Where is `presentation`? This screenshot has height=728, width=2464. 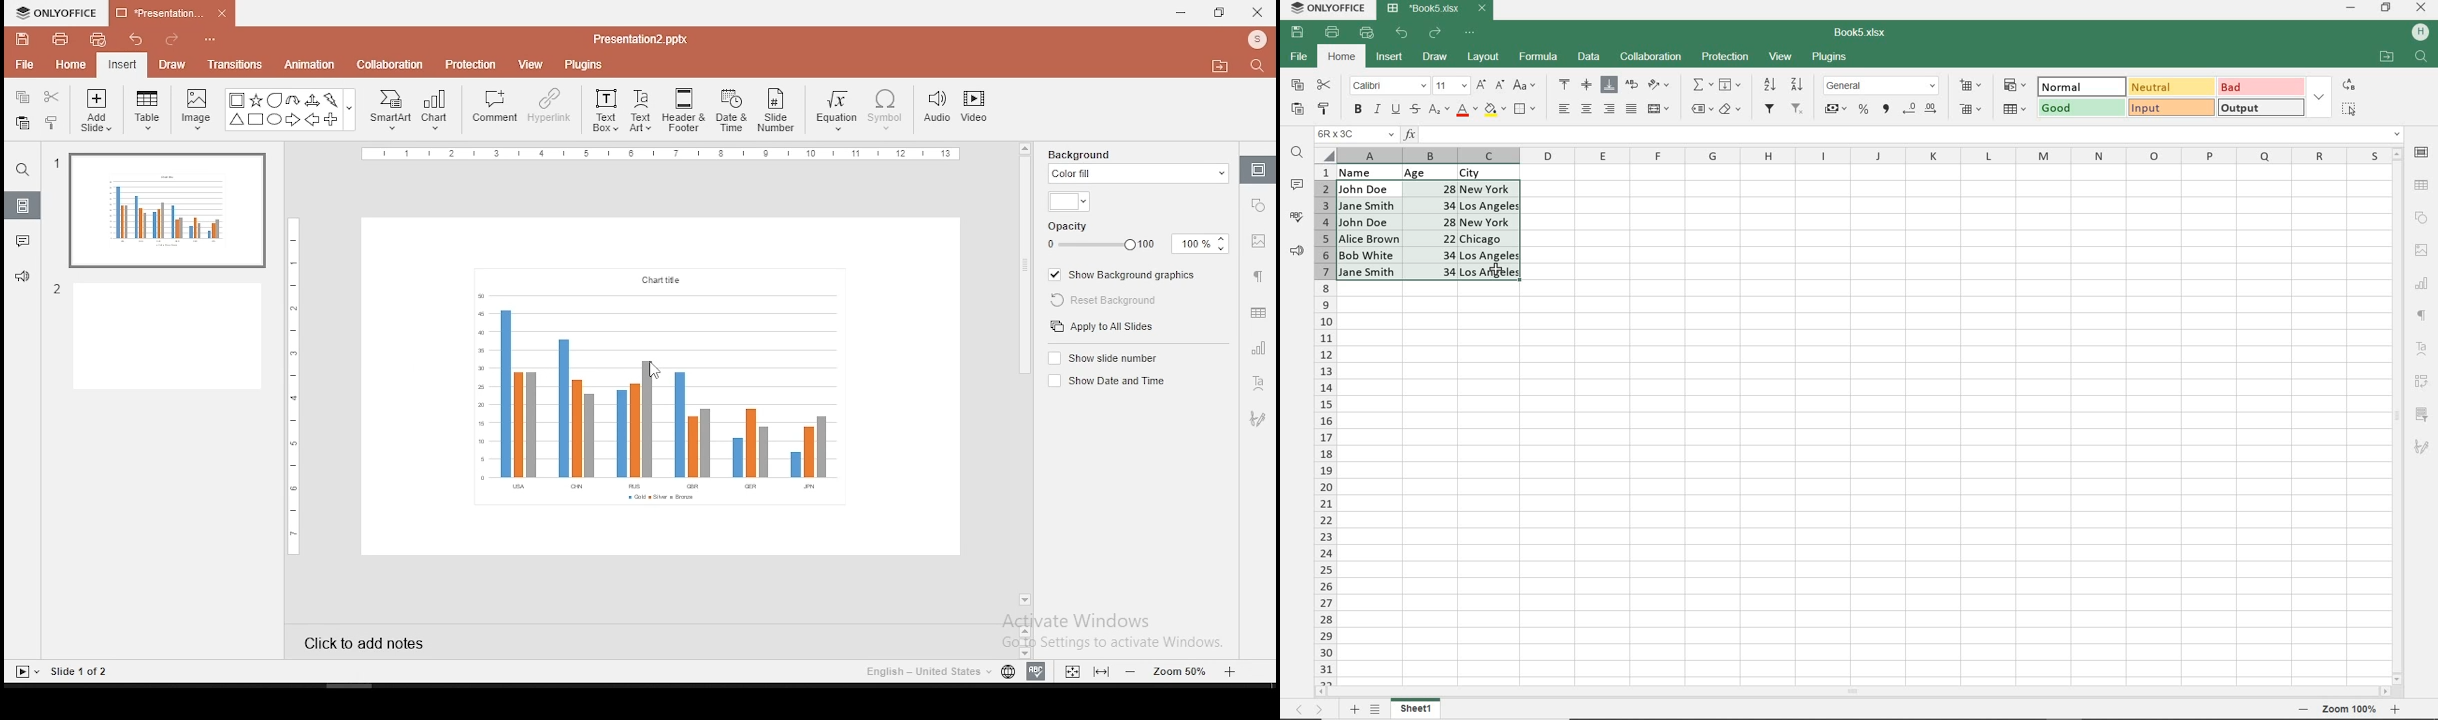 presentation is located at coordinates (169, 13).